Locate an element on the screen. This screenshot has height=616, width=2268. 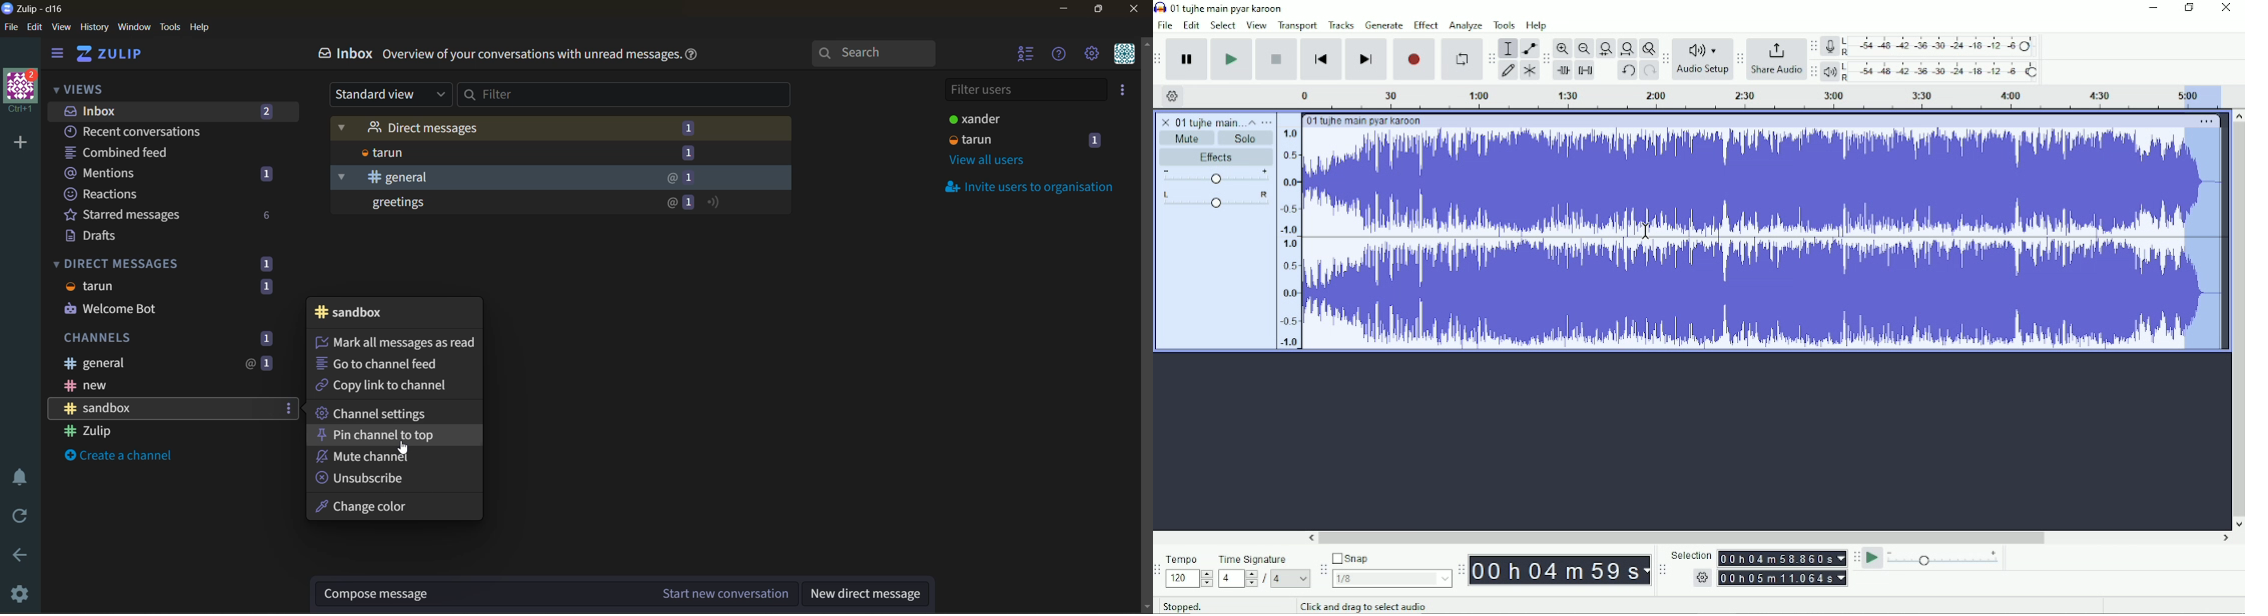
channel settings is located at coordinates (379, 413).